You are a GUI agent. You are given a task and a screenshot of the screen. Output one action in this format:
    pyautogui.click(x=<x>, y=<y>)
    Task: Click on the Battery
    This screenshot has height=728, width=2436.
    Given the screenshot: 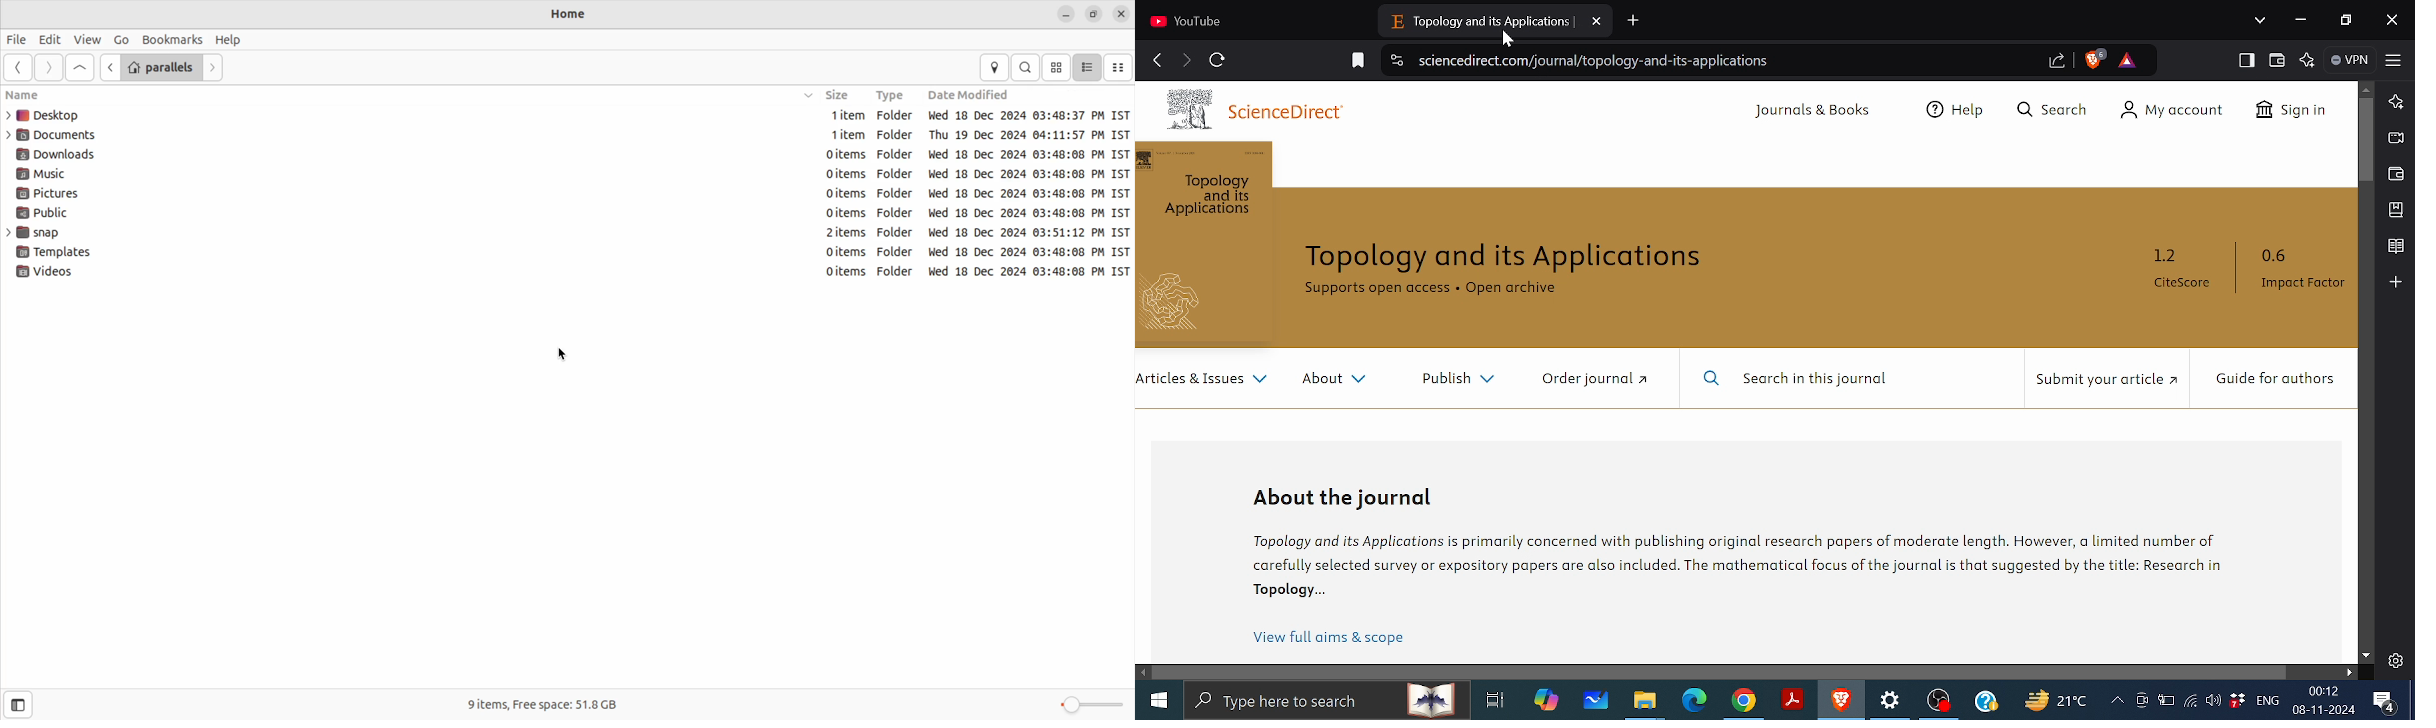 What is the action you would take?
    pyautogui.click(x=2166, y=699)
    